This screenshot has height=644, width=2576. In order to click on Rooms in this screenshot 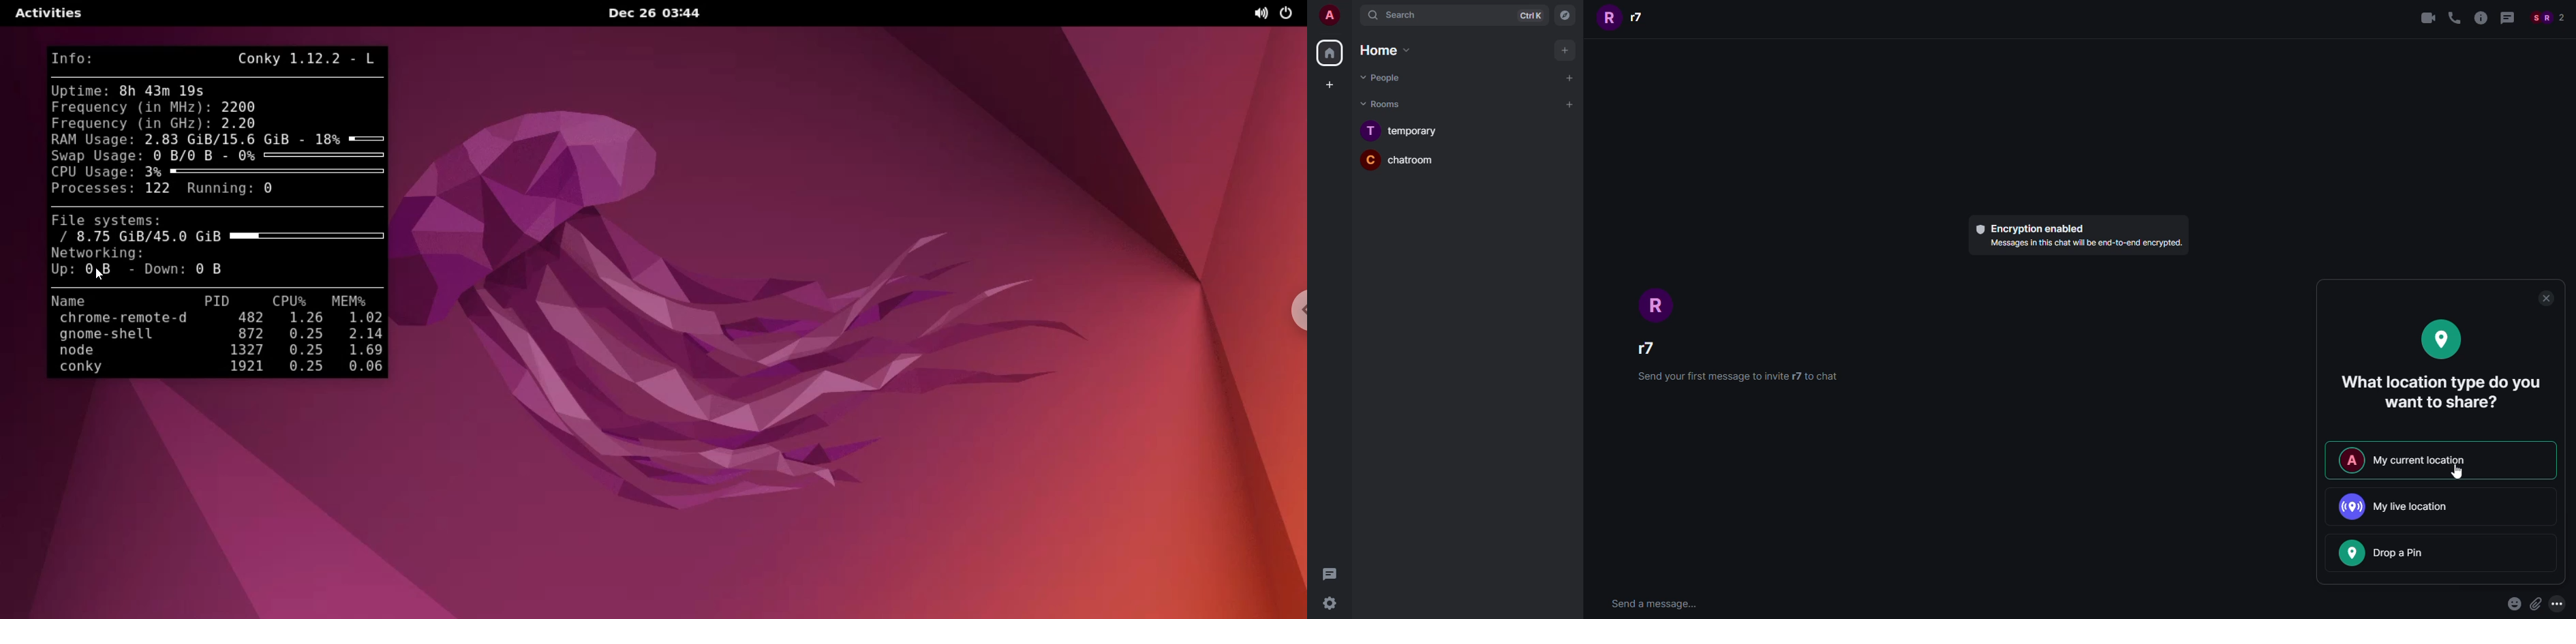, I will do `click(1384, 104)`.